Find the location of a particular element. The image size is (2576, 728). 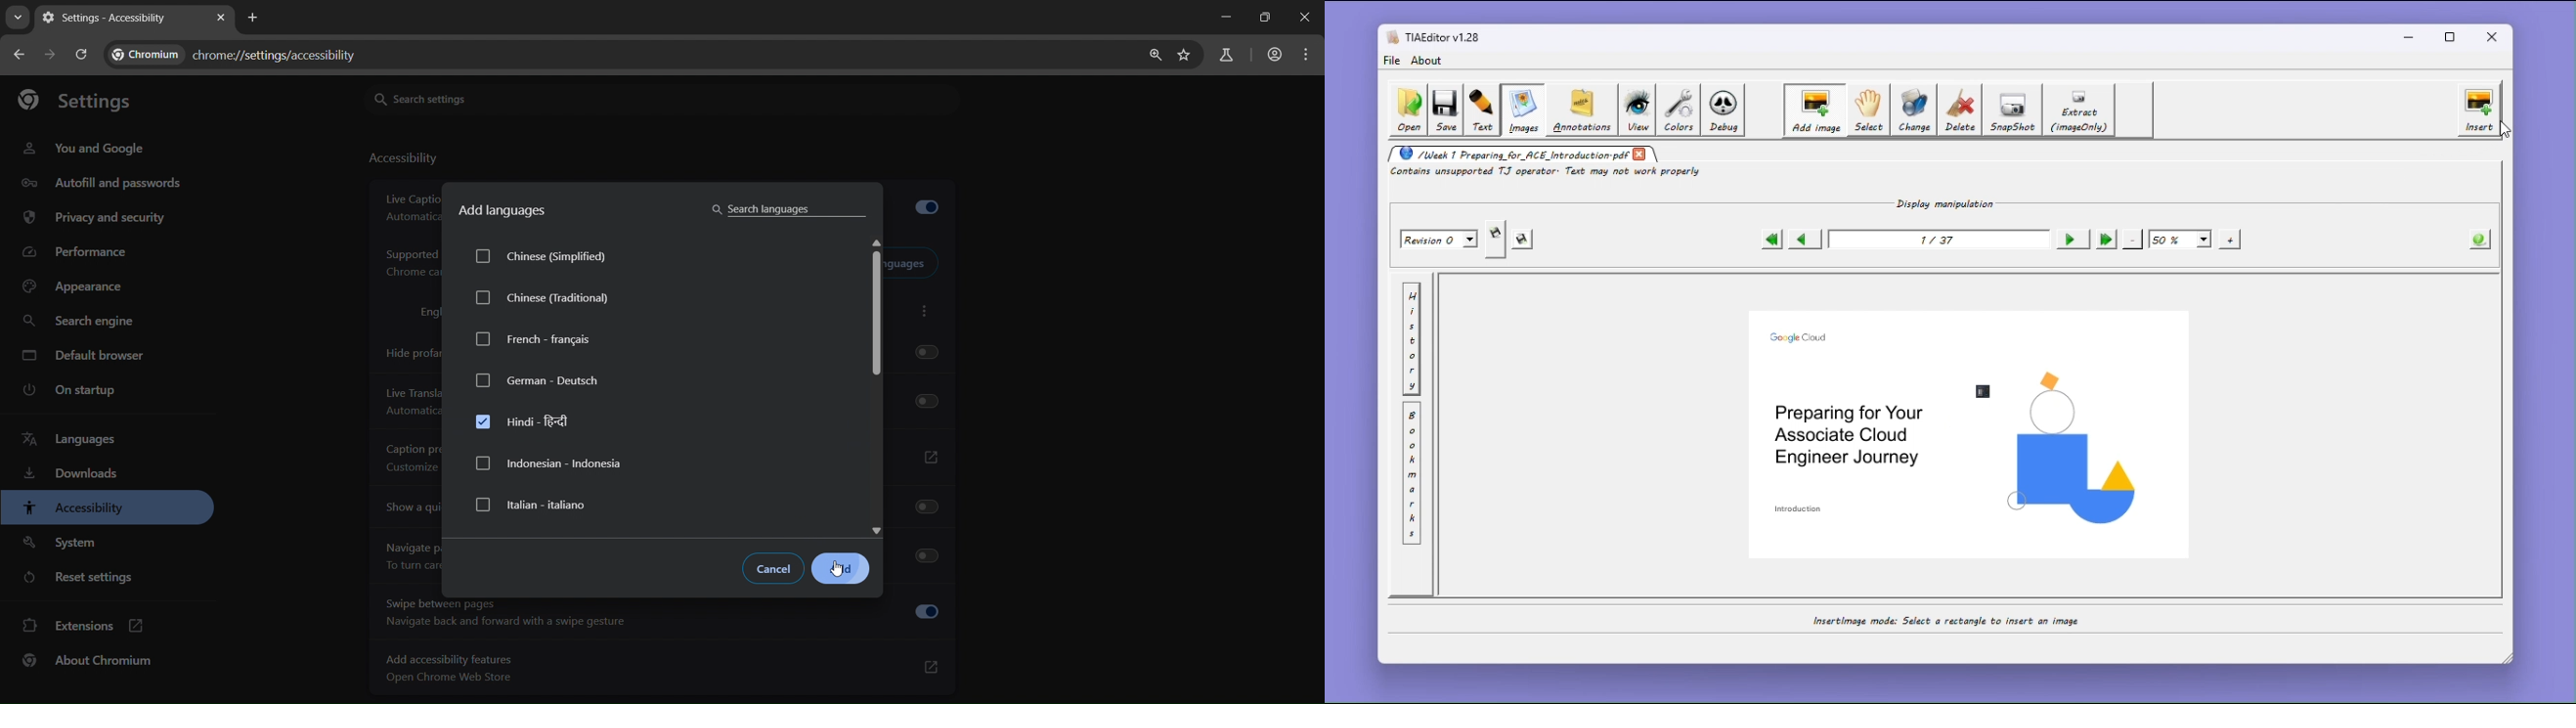

accounts is located at coordinates (1275, 54).